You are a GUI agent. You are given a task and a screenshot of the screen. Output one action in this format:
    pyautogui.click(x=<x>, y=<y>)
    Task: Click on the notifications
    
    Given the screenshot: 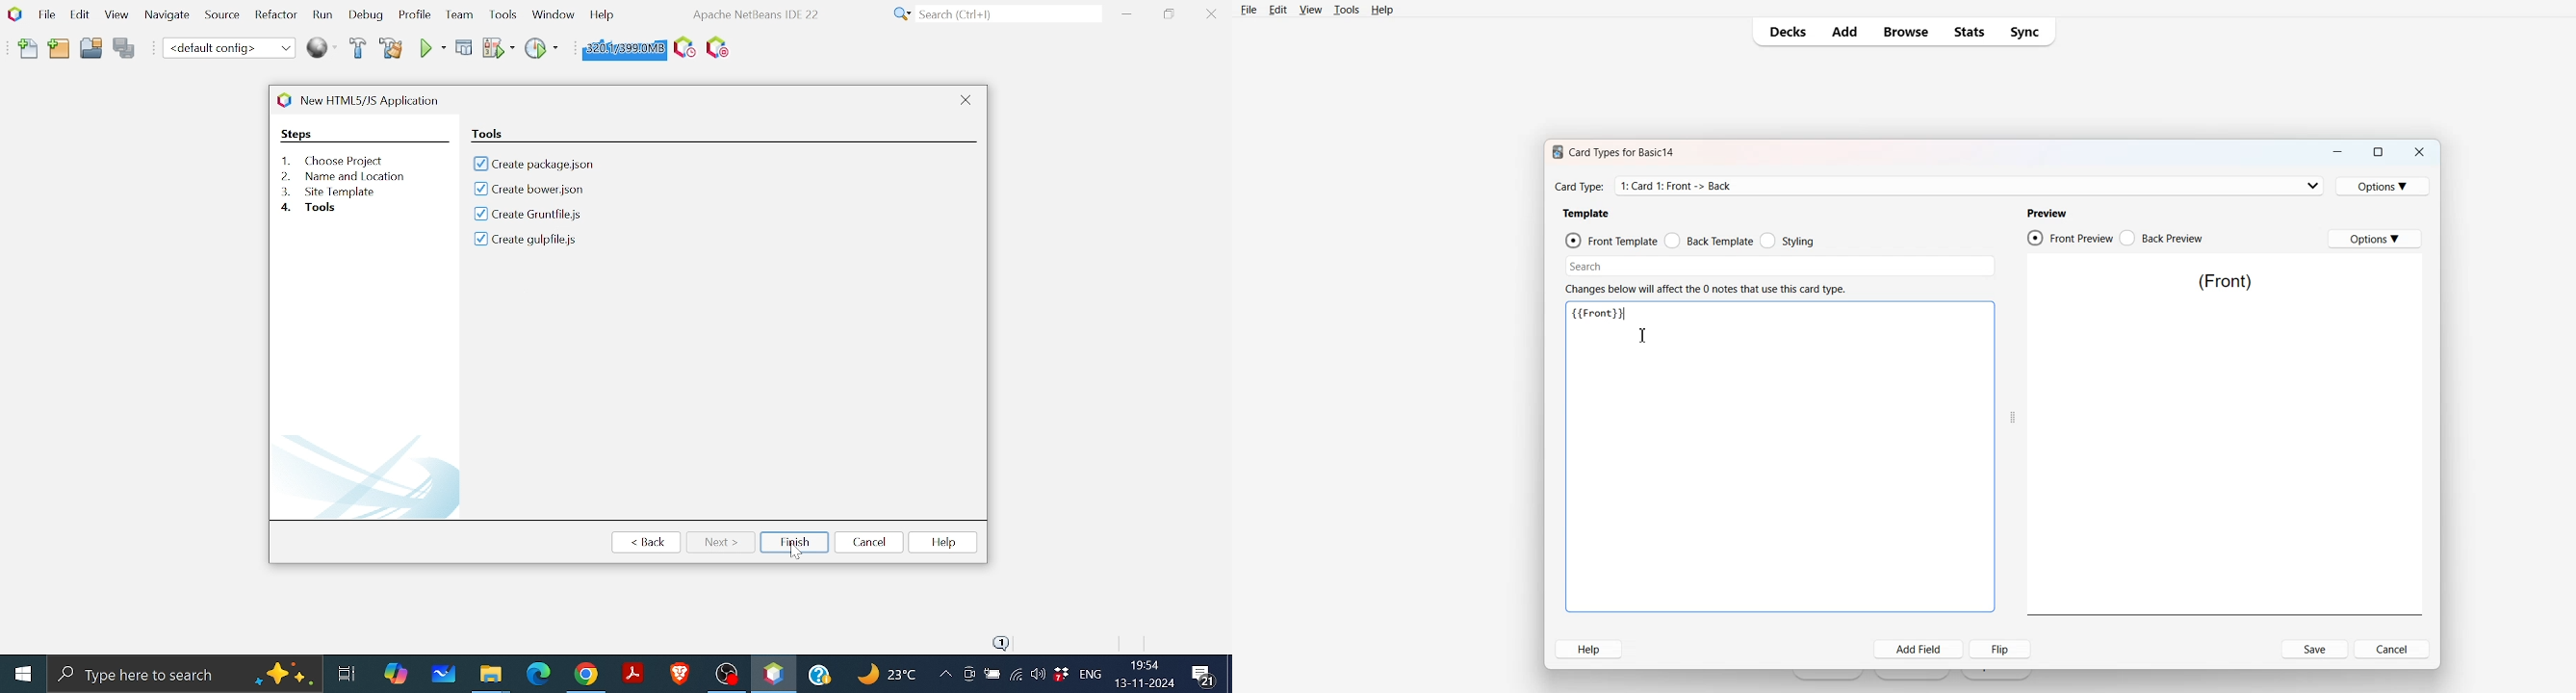 What is the action you would take?
    pyautogui.click(x=1004, y=640)
    